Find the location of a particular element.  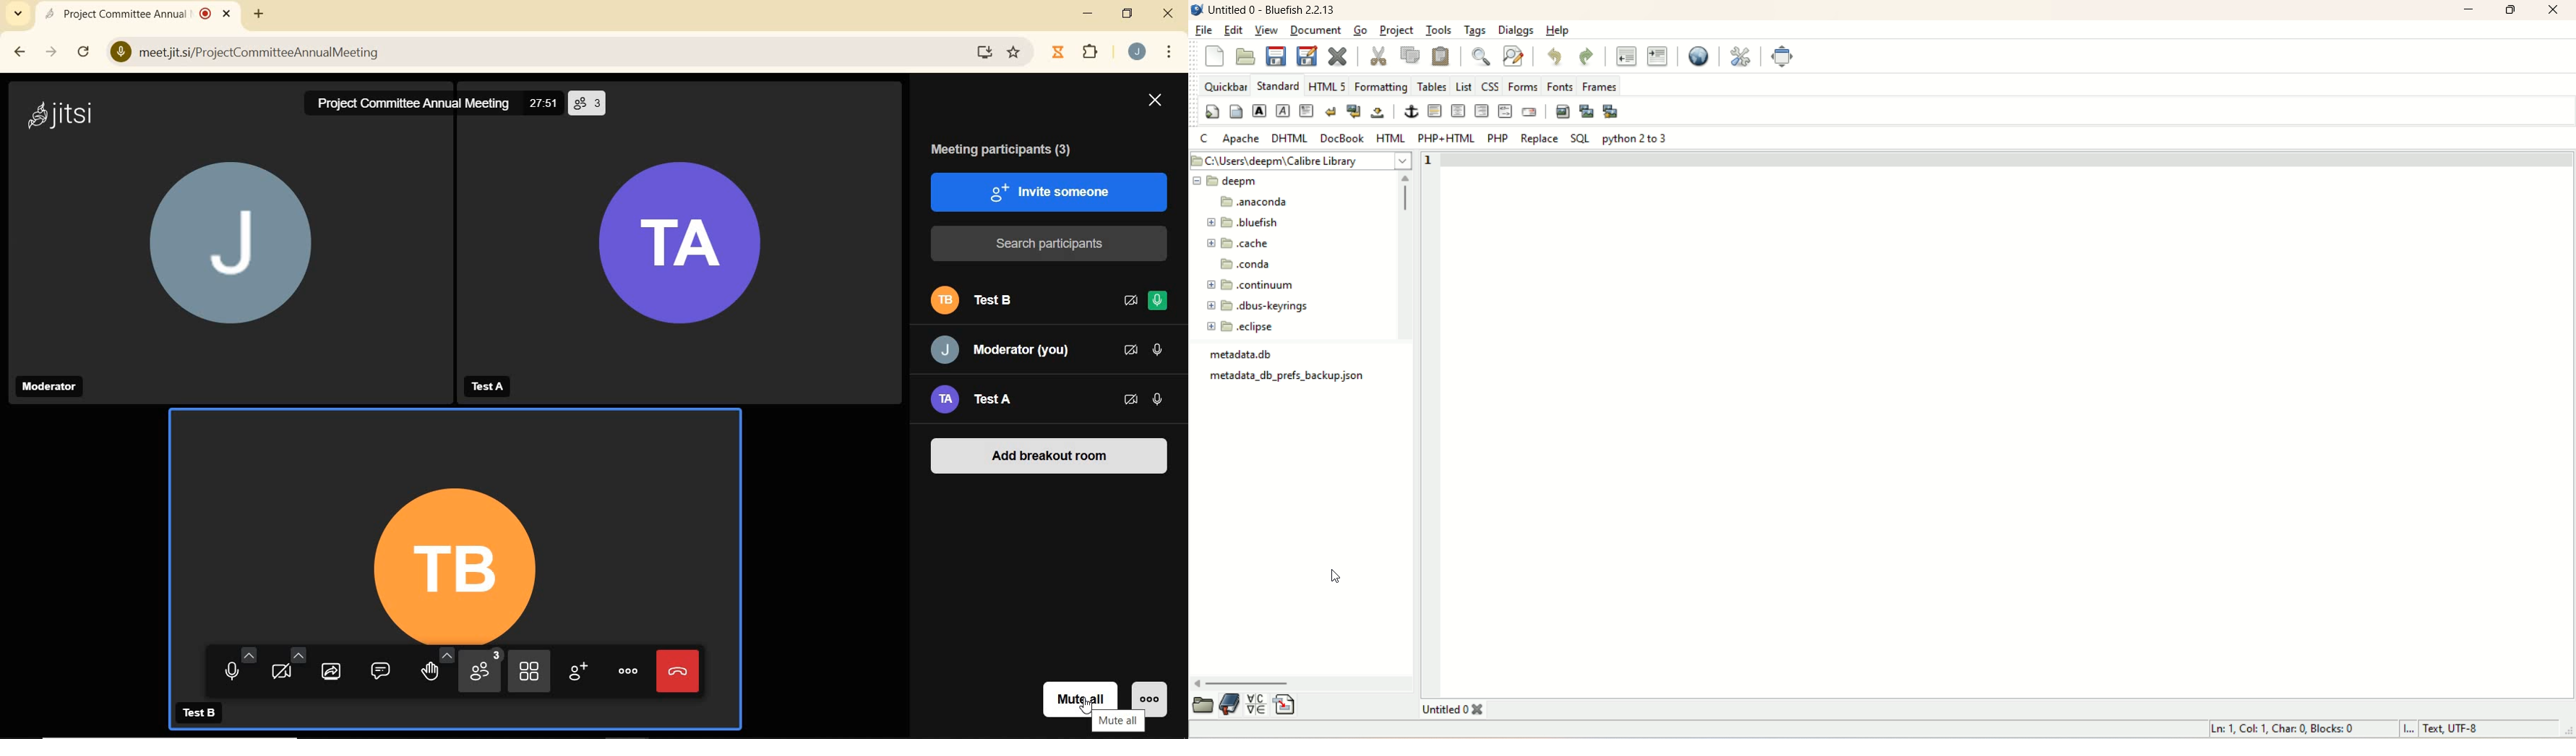

edit preferences is located at coordinates (1742, 56).